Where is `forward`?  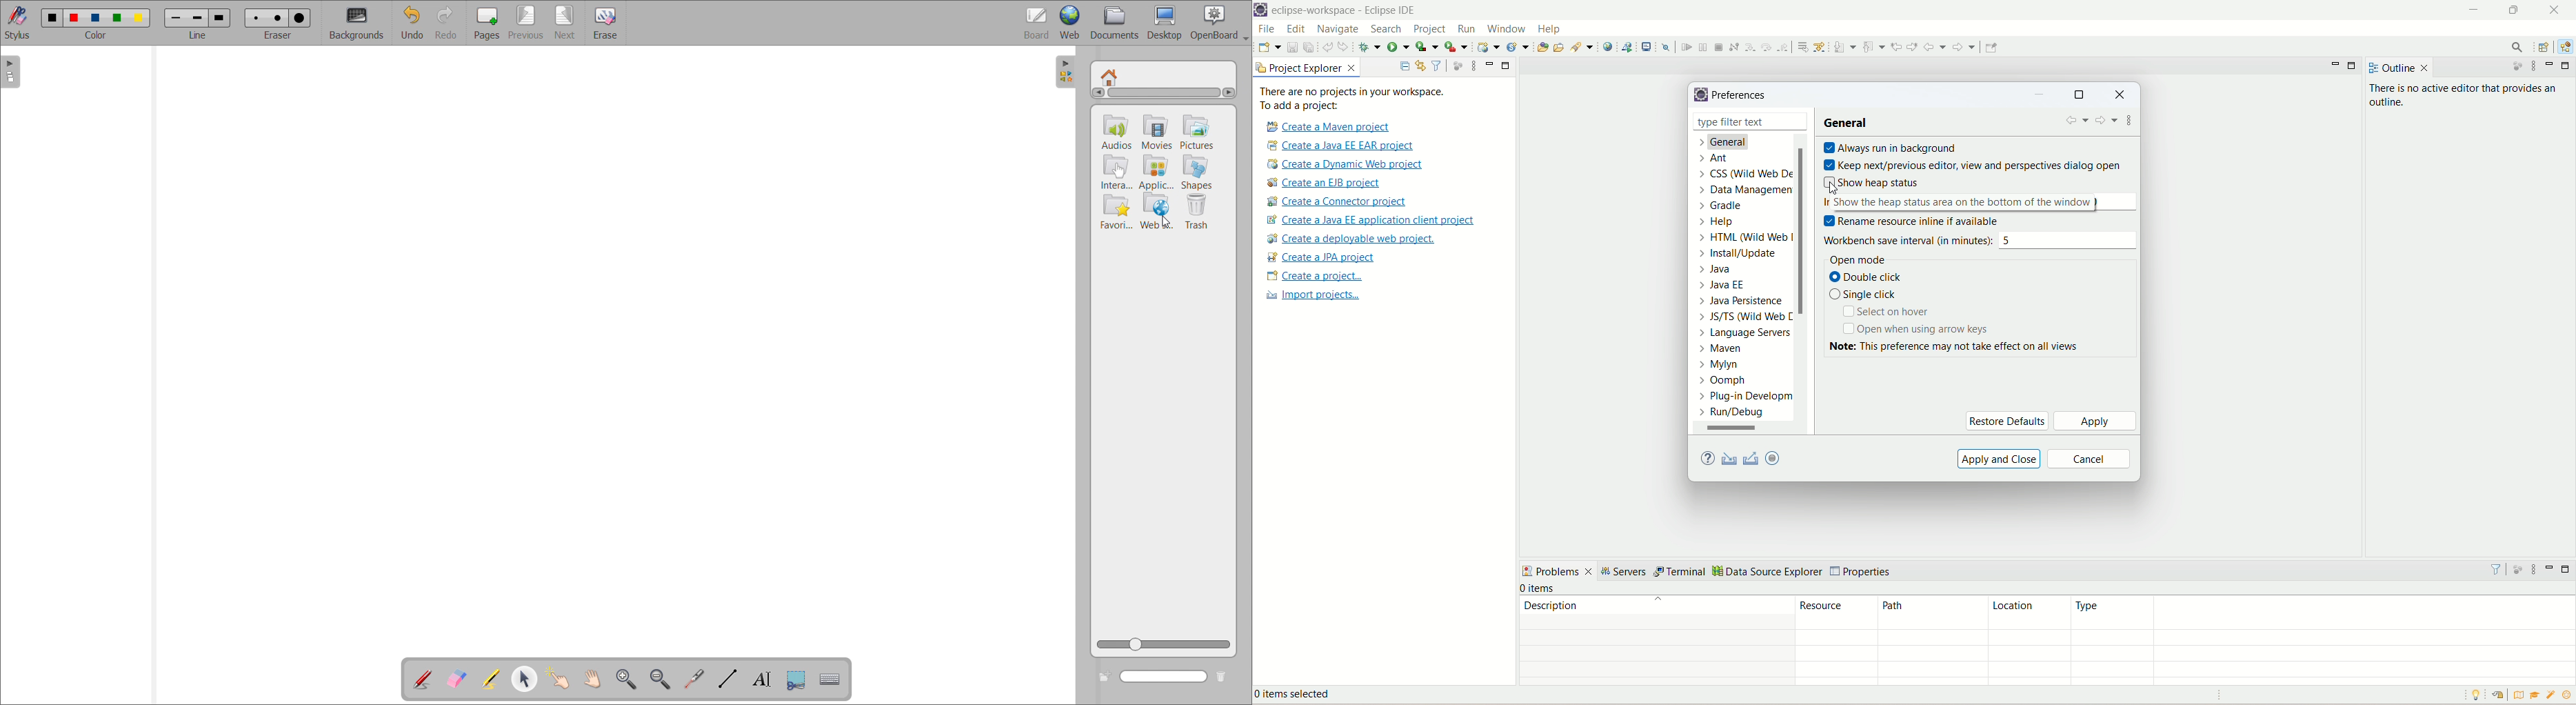
forward is located at coordinates (2106, 122).